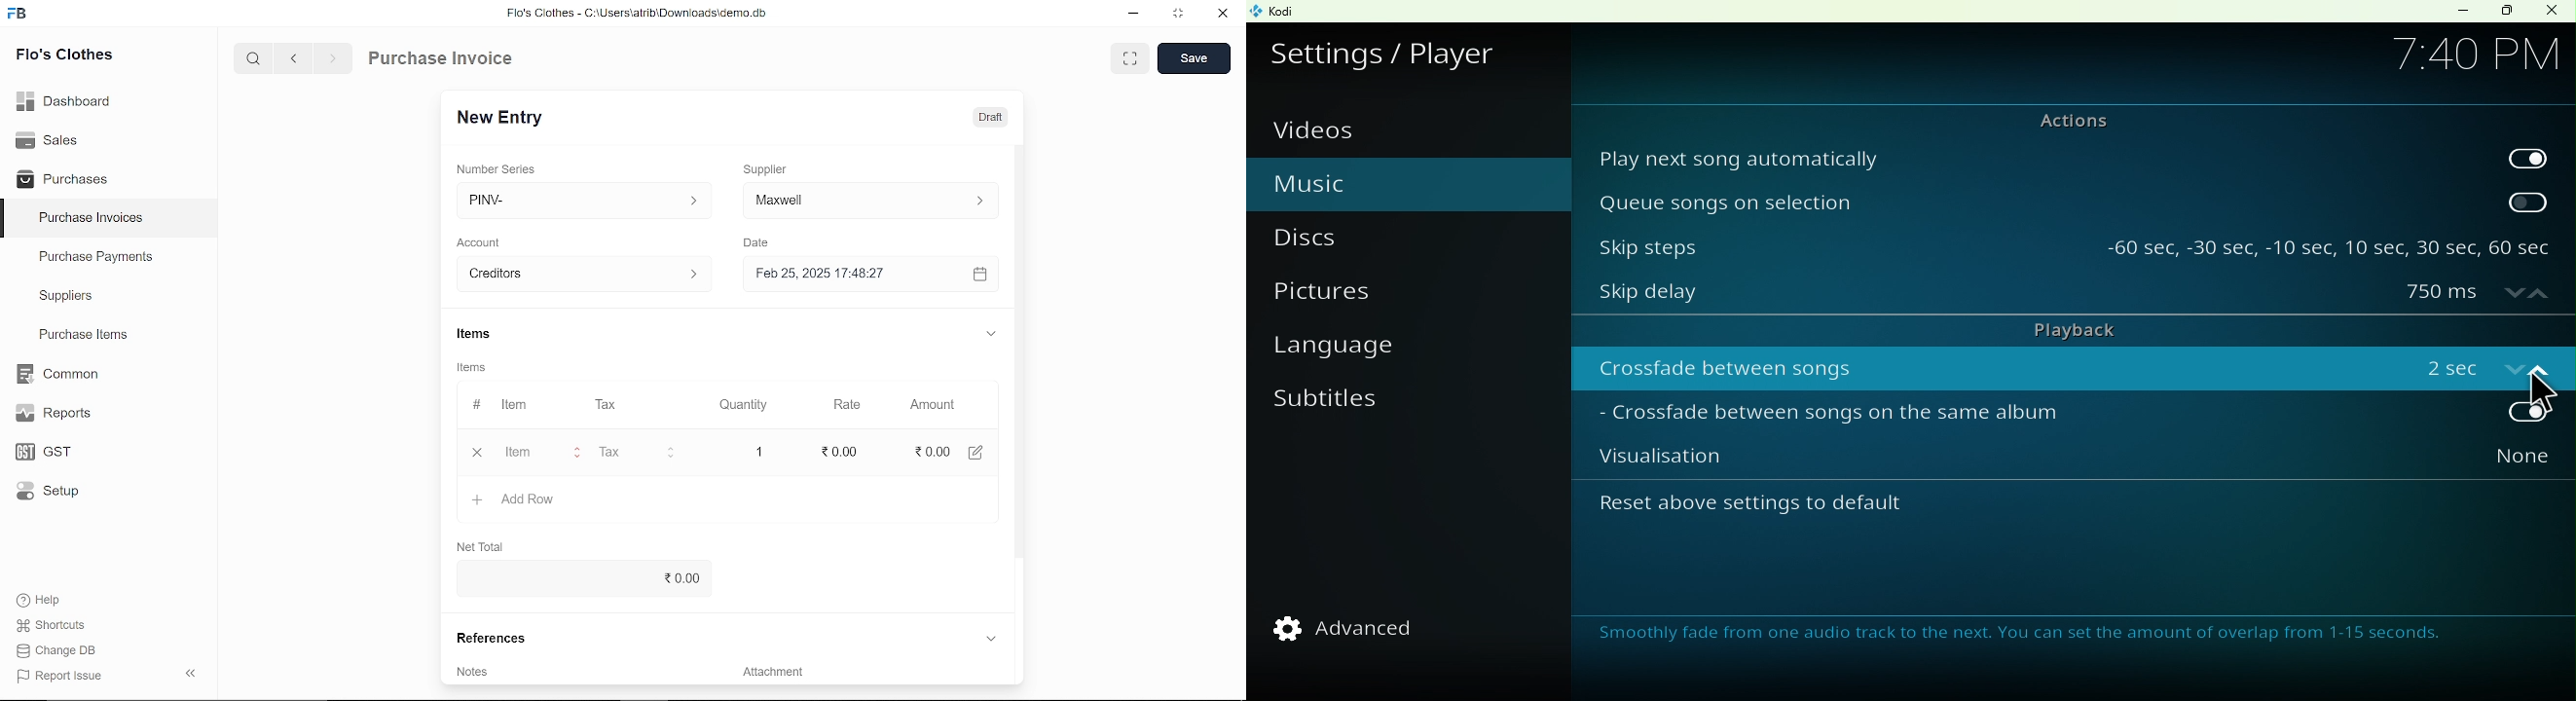  I want to click on calender, so click(982, 275).